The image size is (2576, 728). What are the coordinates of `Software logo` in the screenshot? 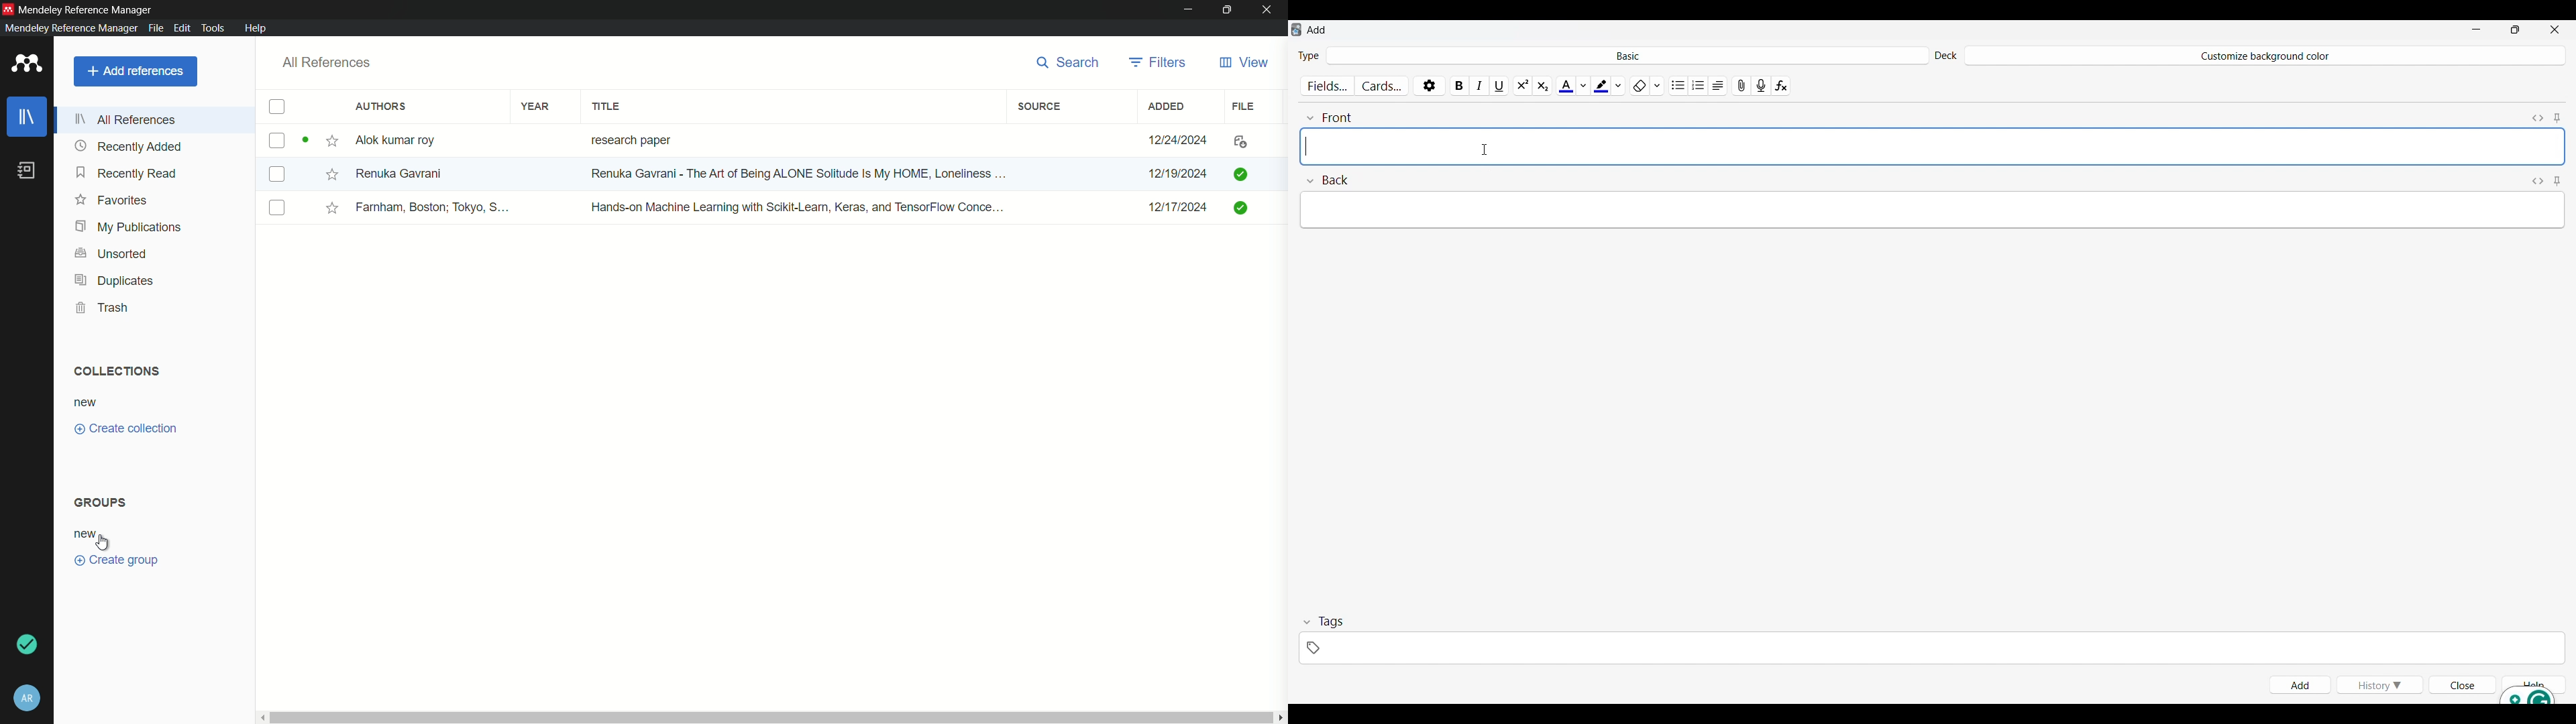 It's located at (1296, 29).